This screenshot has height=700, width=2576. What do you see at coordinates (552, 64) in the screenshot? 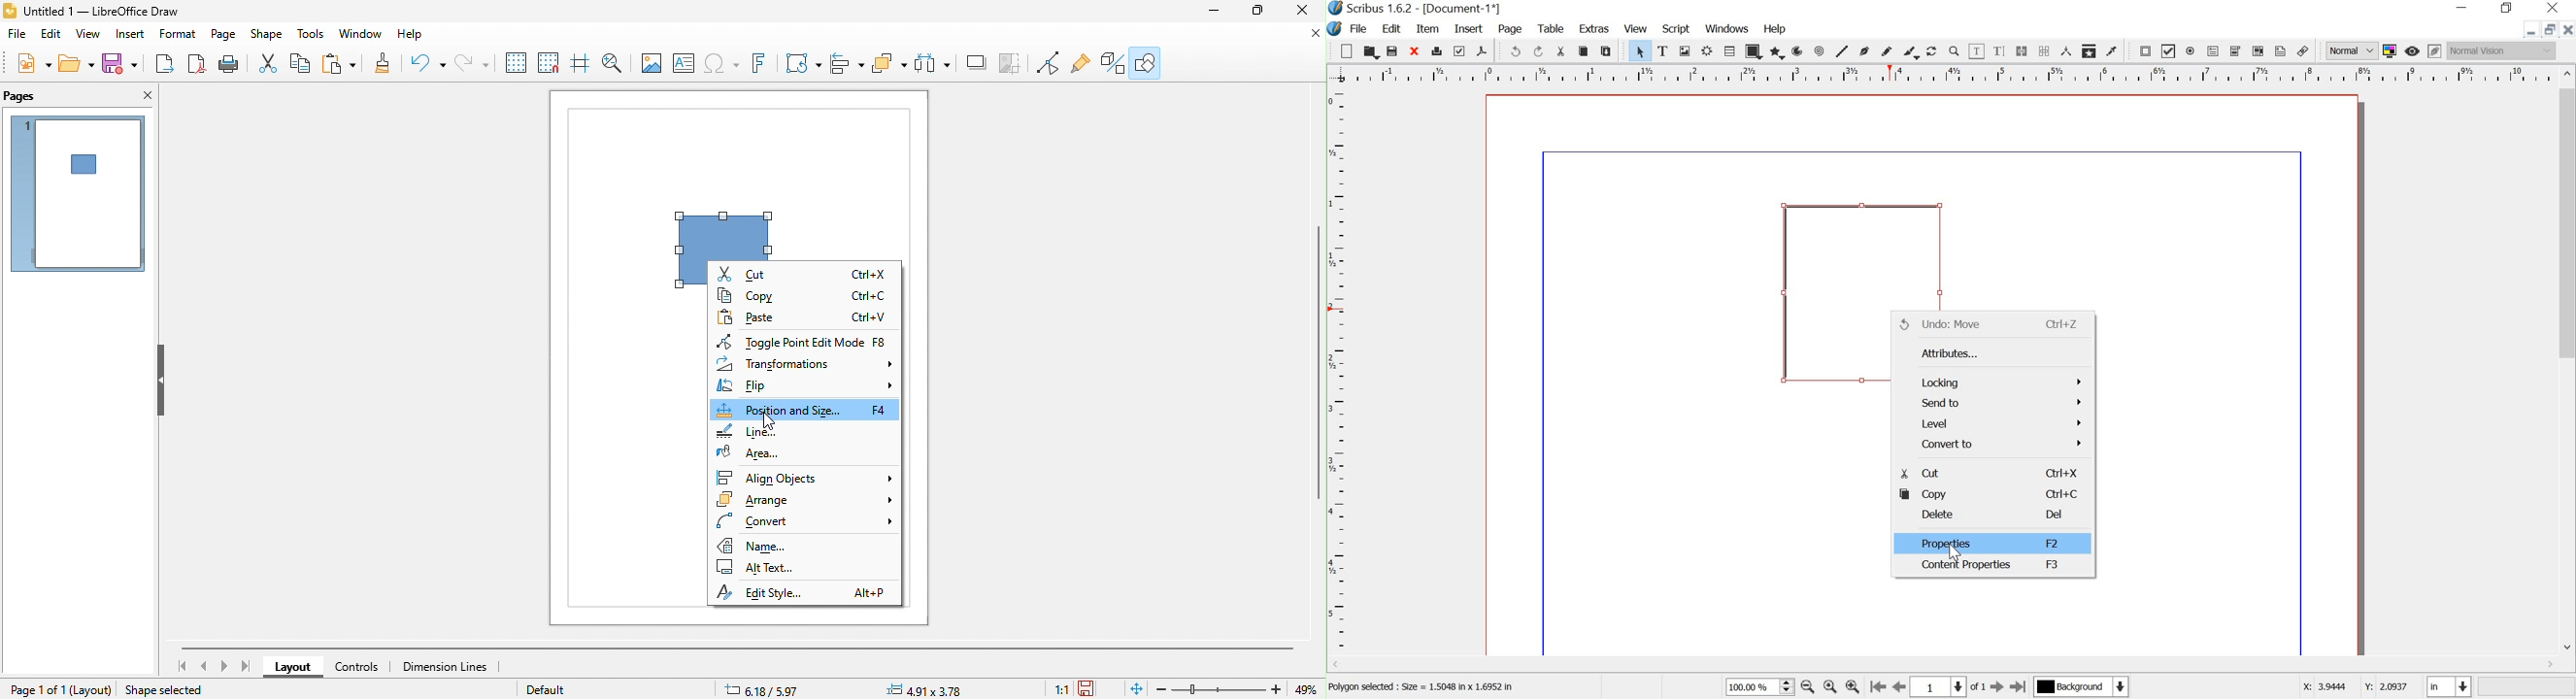
I see `snap to grid` at bounding box center [552, 64].